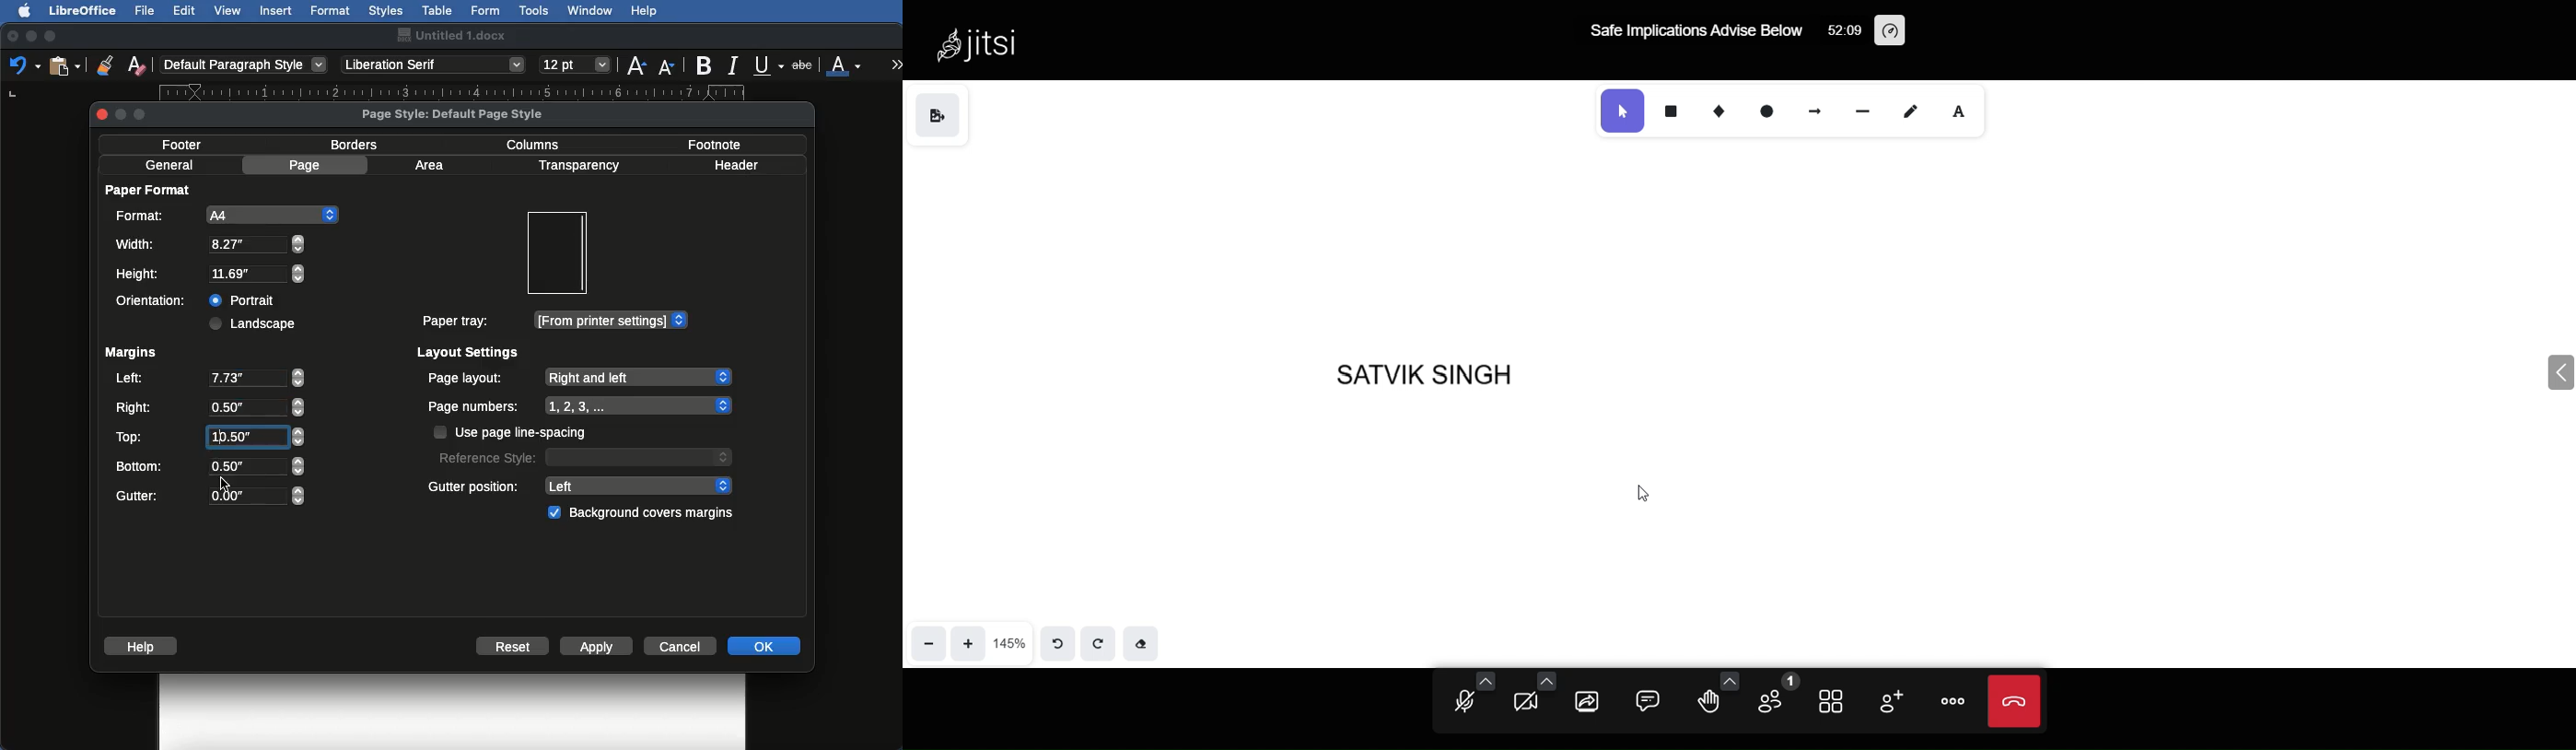  Describe the element at coordinates (1455, 705) in the screenshot. I see `unmute mic` at that location.